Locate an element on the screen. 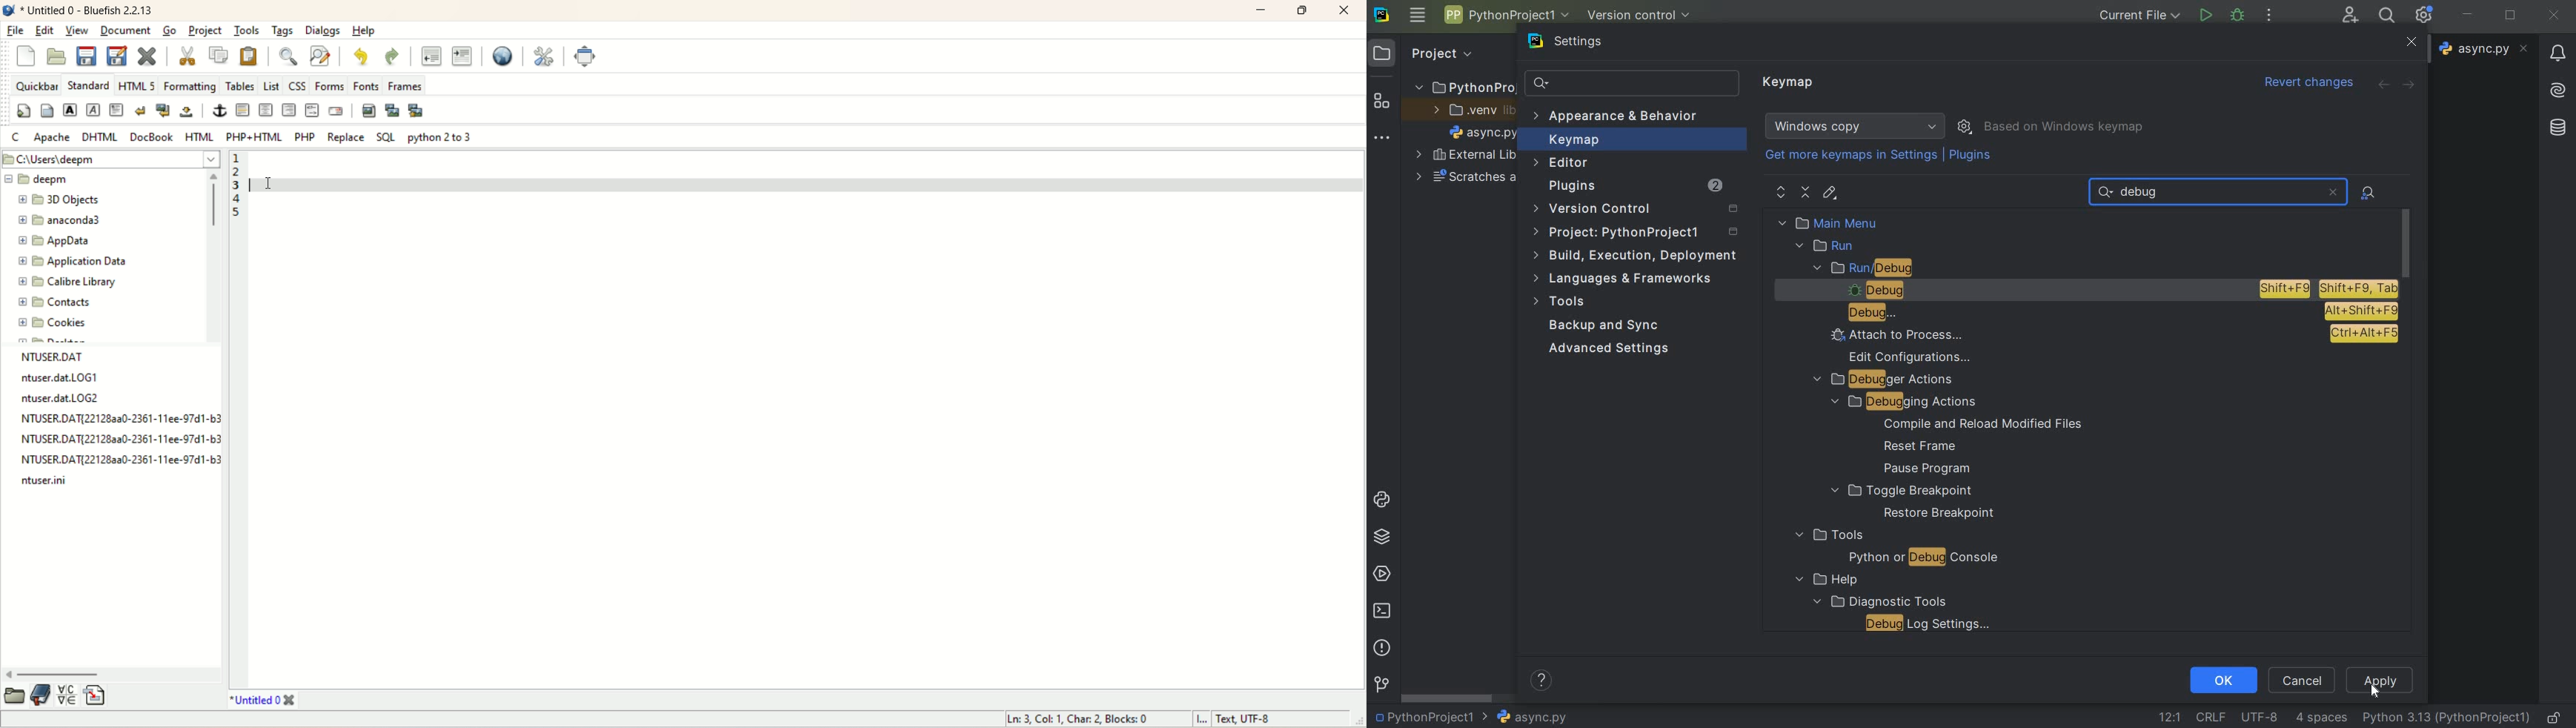  more actions is located at coordinates (2268, 16).